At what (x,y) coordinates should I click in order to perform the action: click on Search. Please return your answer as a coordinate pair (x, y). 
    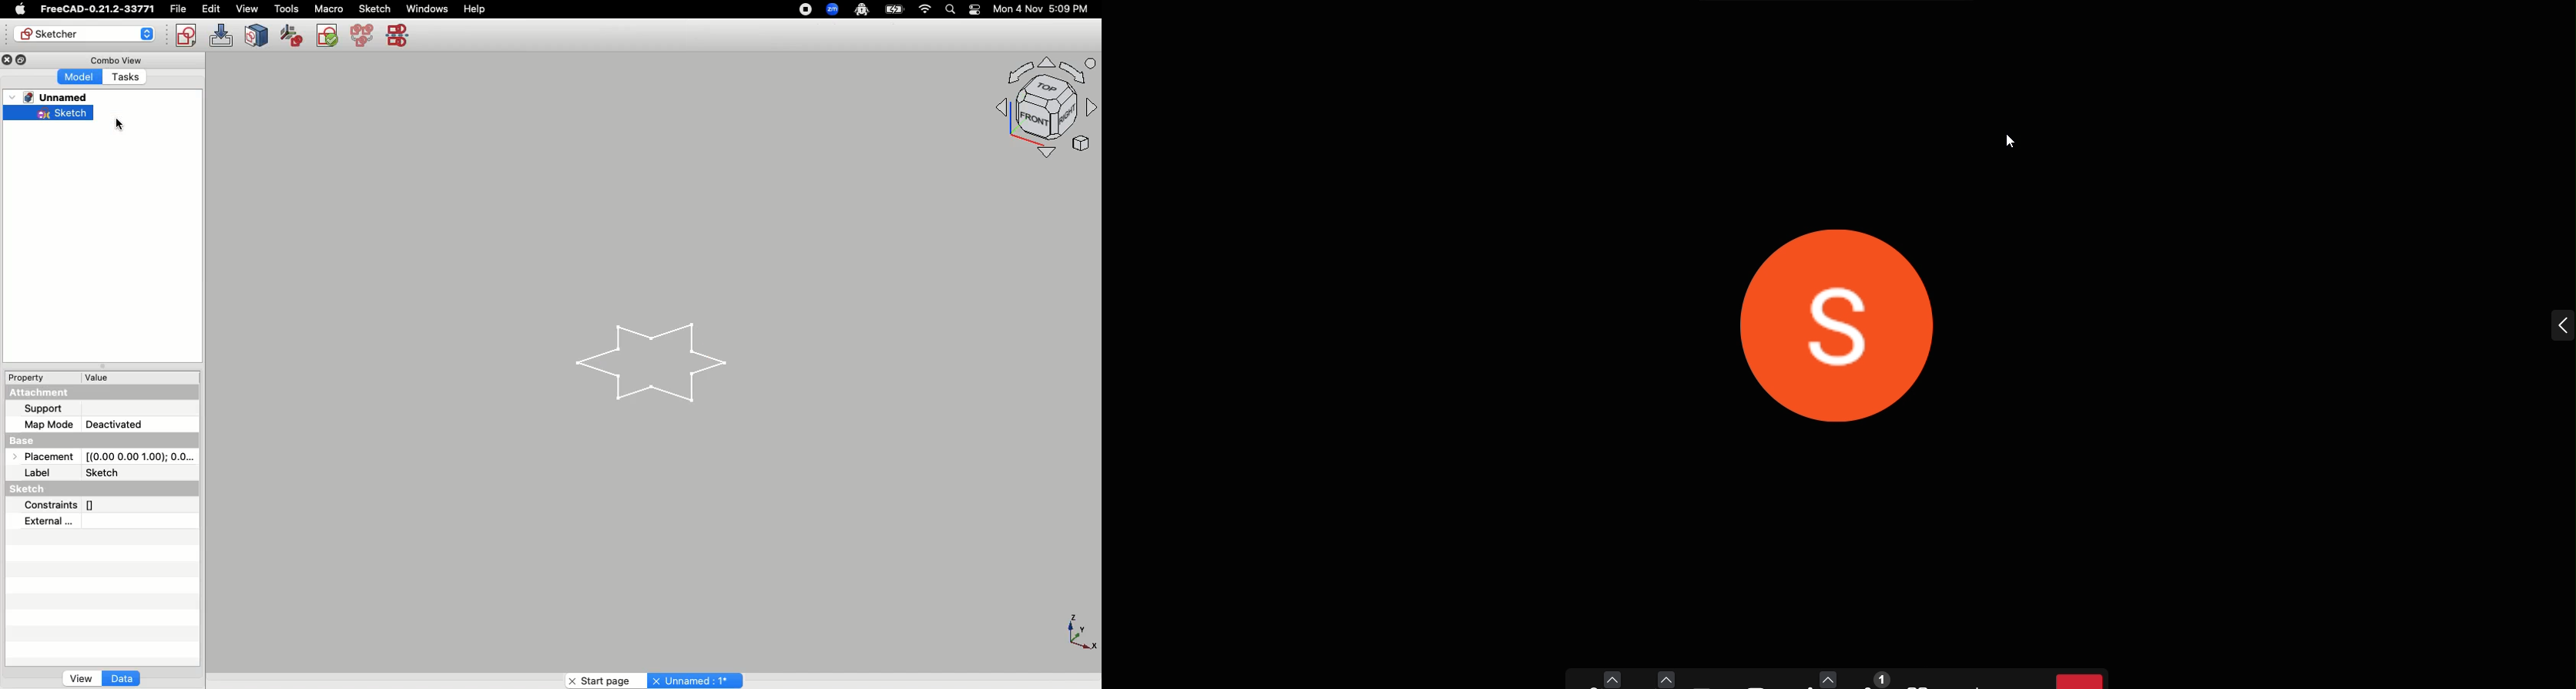
    Looking at the image, I should click on (950, 8).